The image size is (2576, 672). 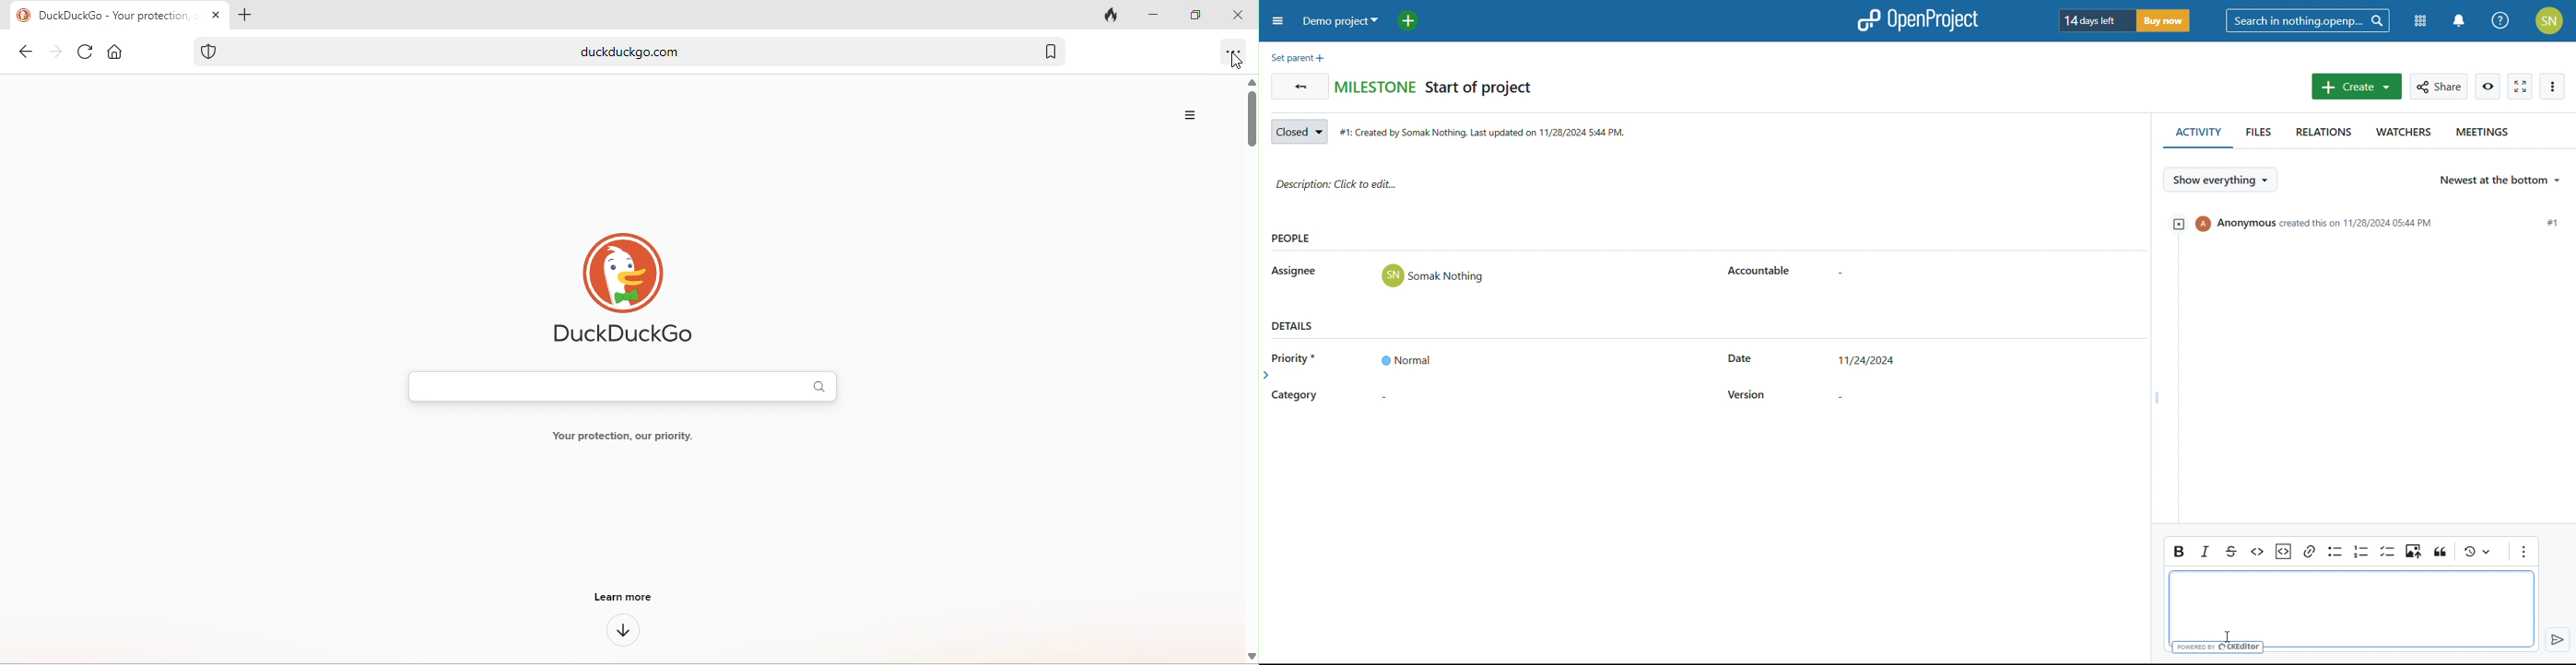 What do you see at coordinates (1238, 62) in the screenshot?
I see `cursor` at bounding box center [1238, 62].